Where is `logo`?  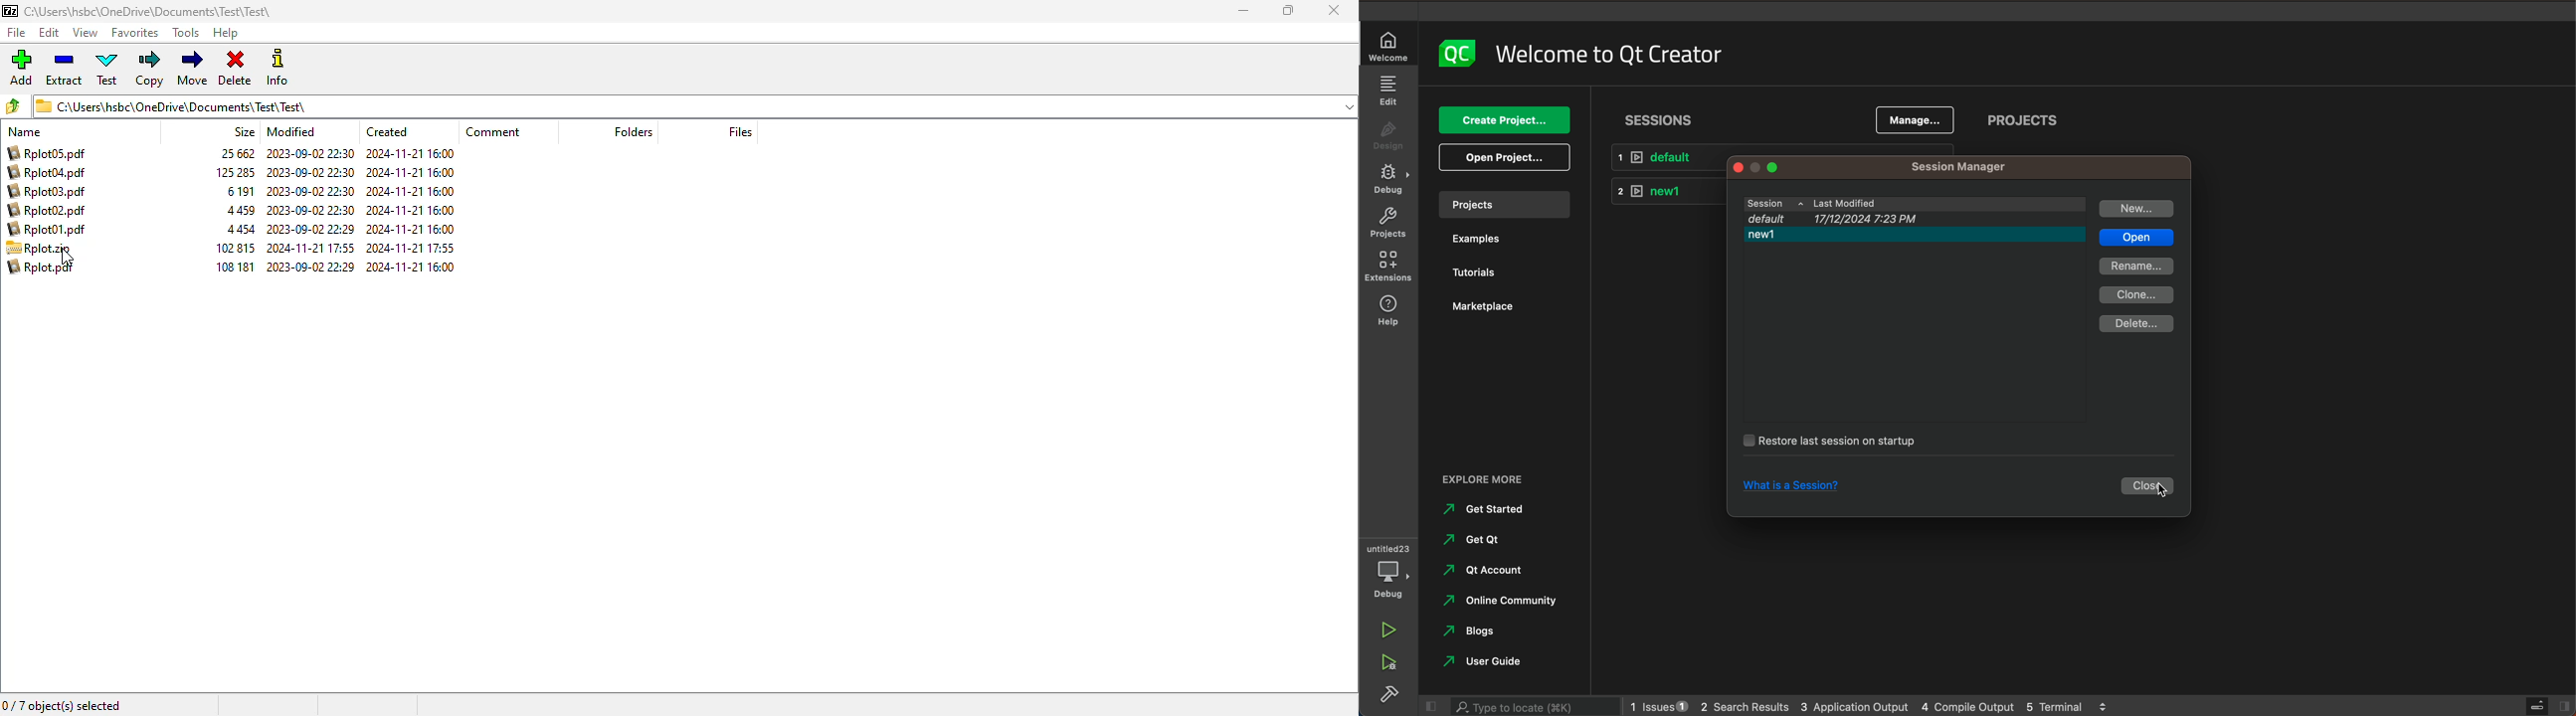 logo is located at coordinates (1455, 53).